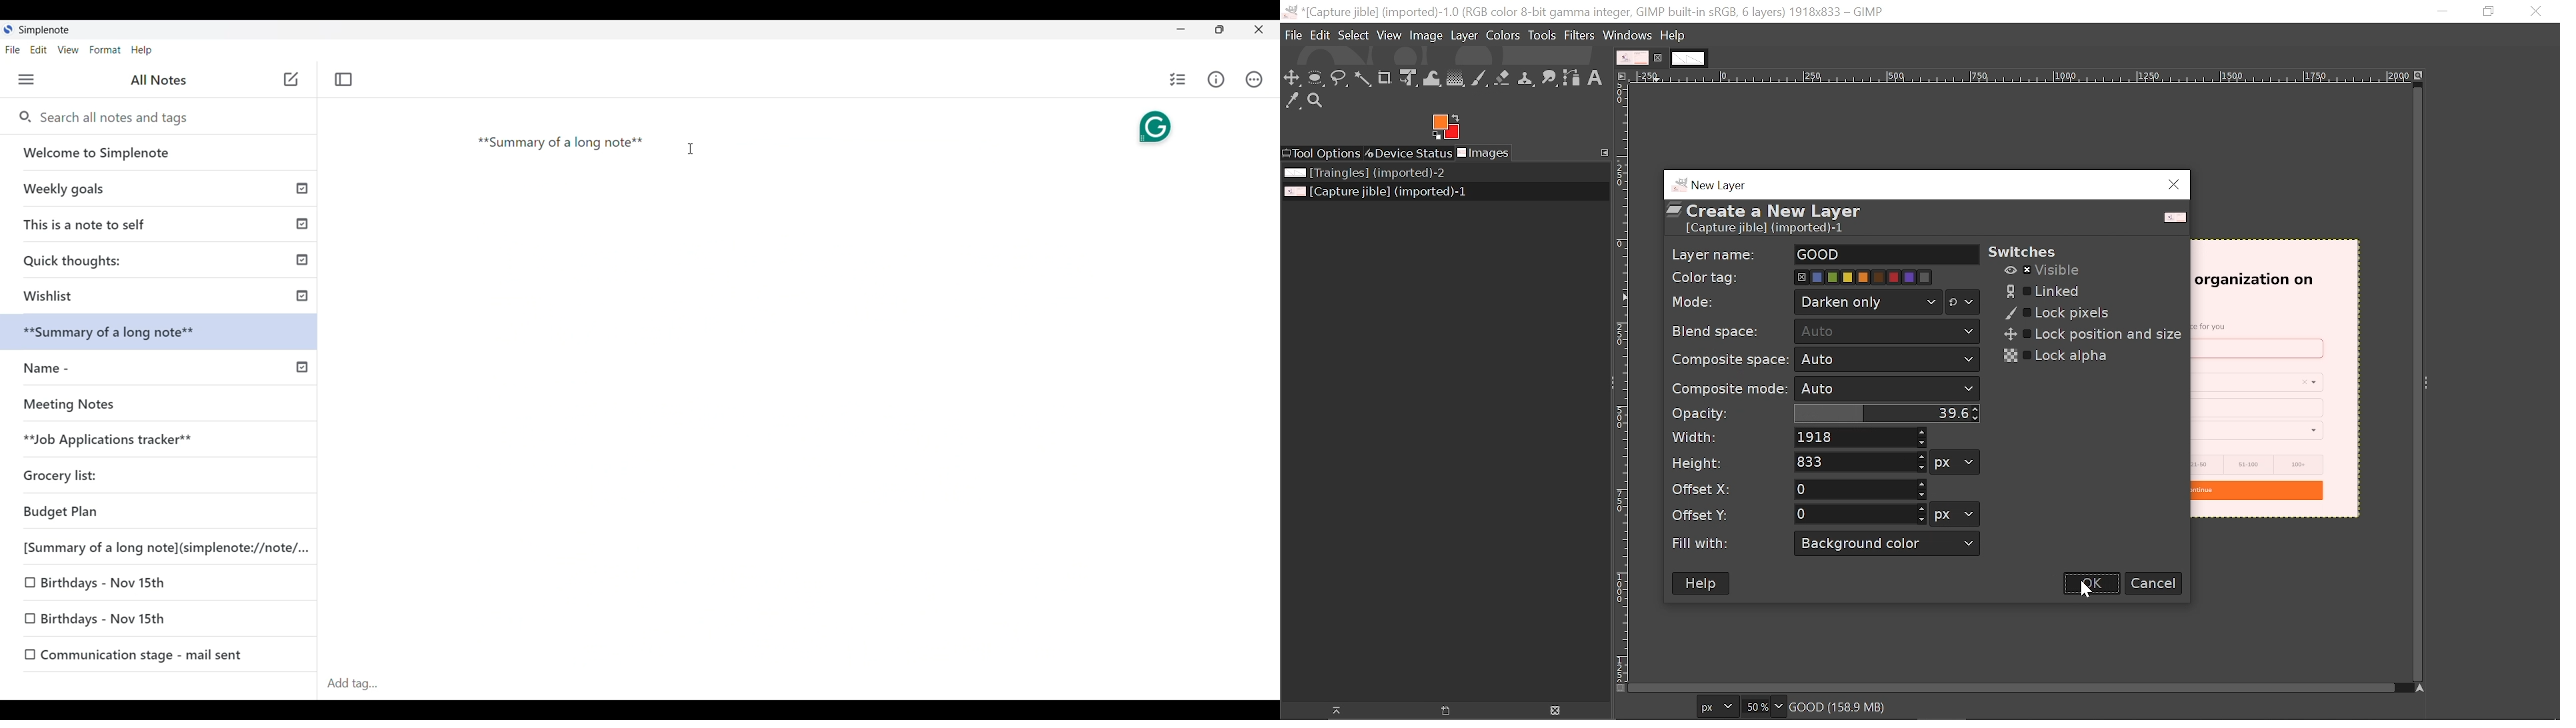 This screenshot has width=2576, height=728. I want to click on Quick thoughts:, so click(164, 257).